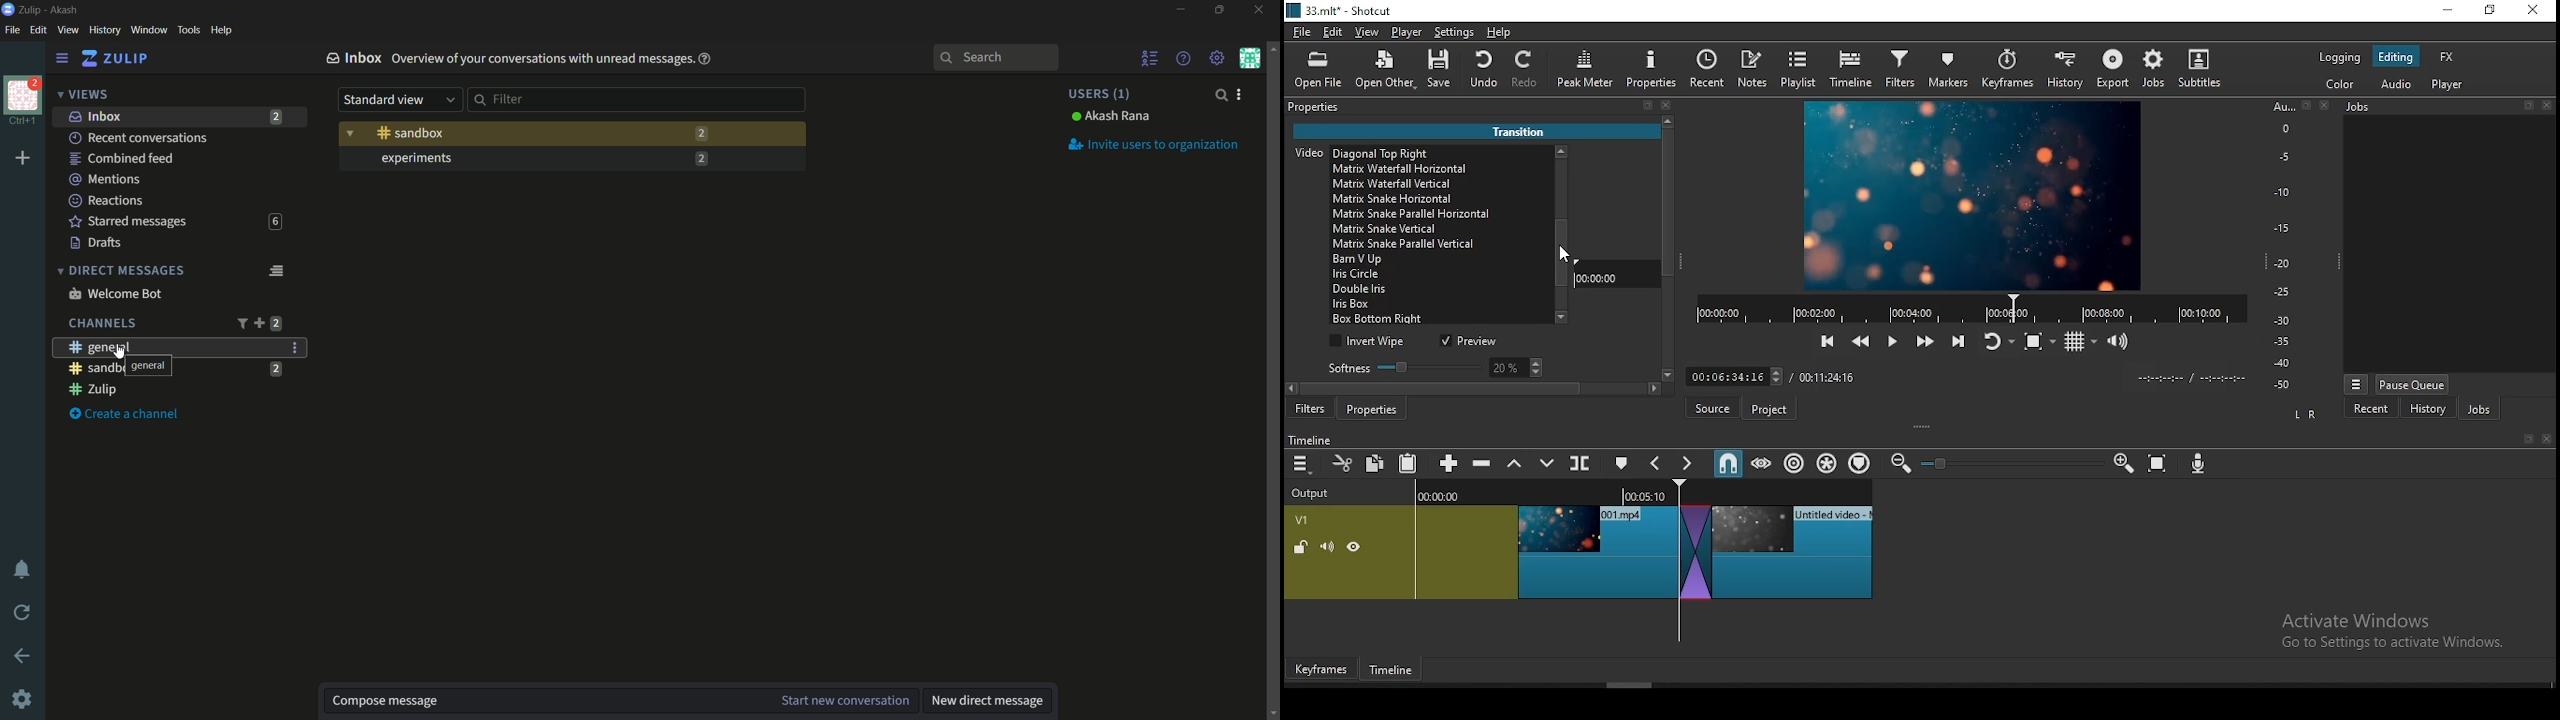 The width and height of the screenshot is (2576, 728). I want to click on color, so click(2341, 85).